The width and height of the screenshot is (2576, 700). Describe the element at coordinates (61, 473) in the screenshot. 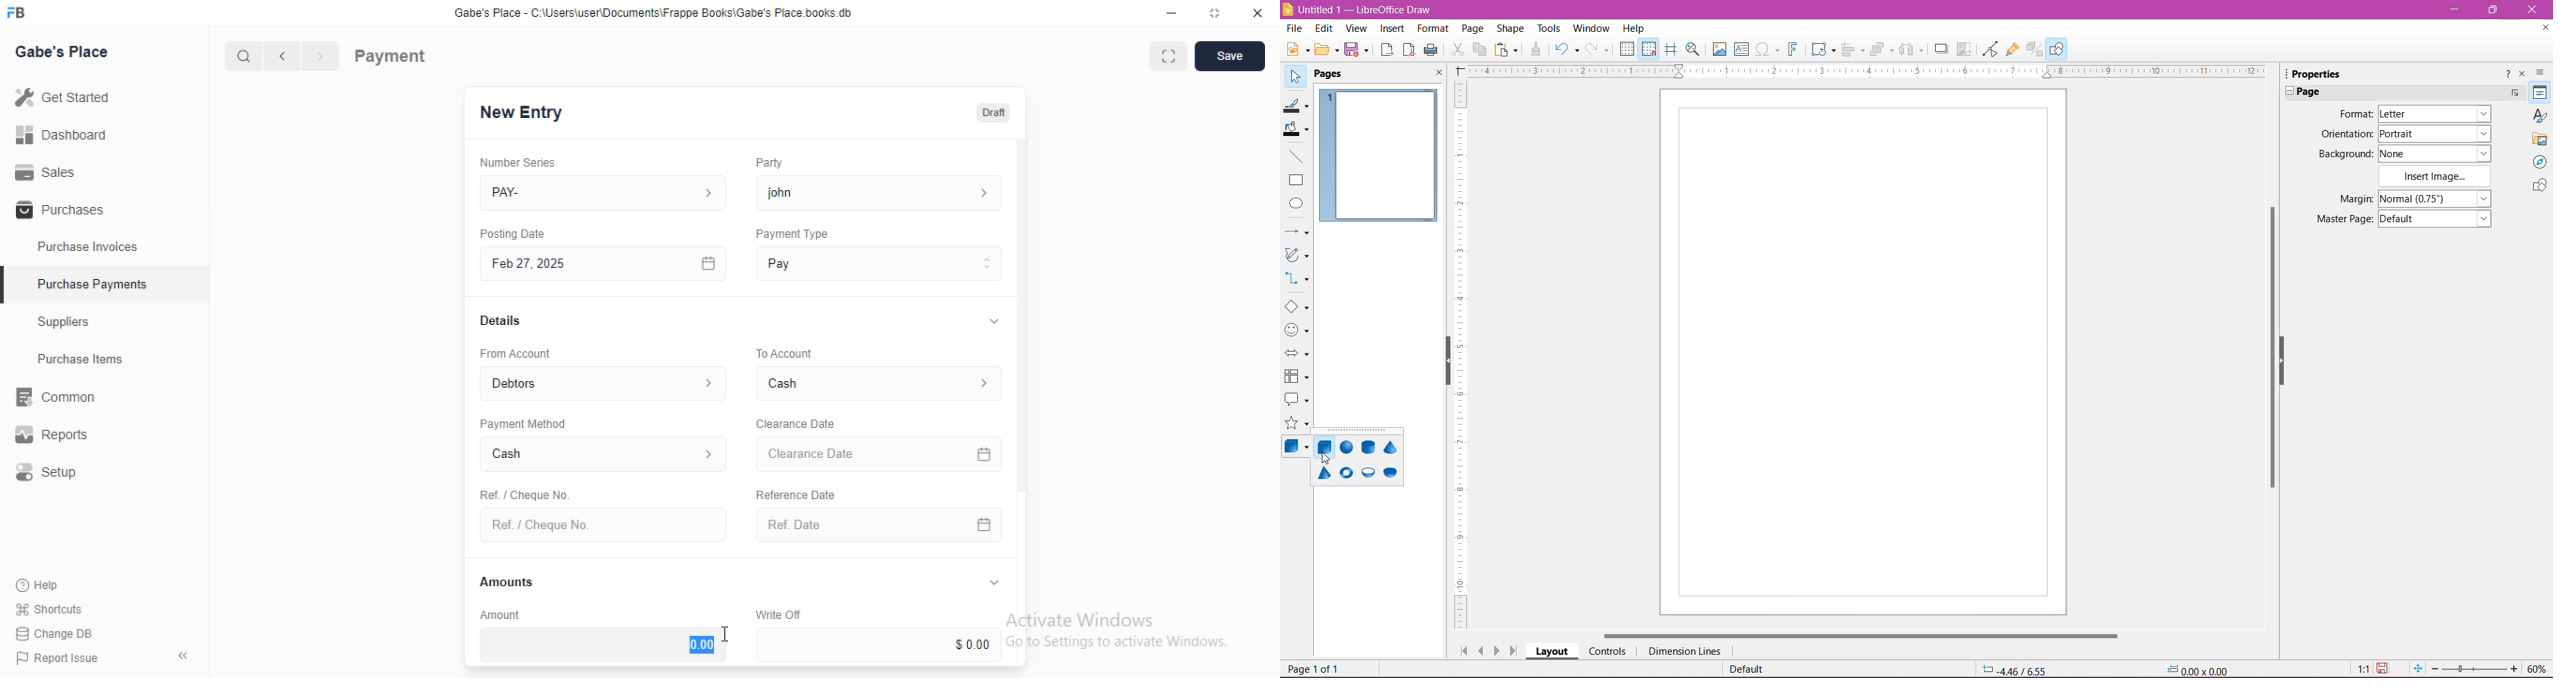

I see `Setup` at that location.